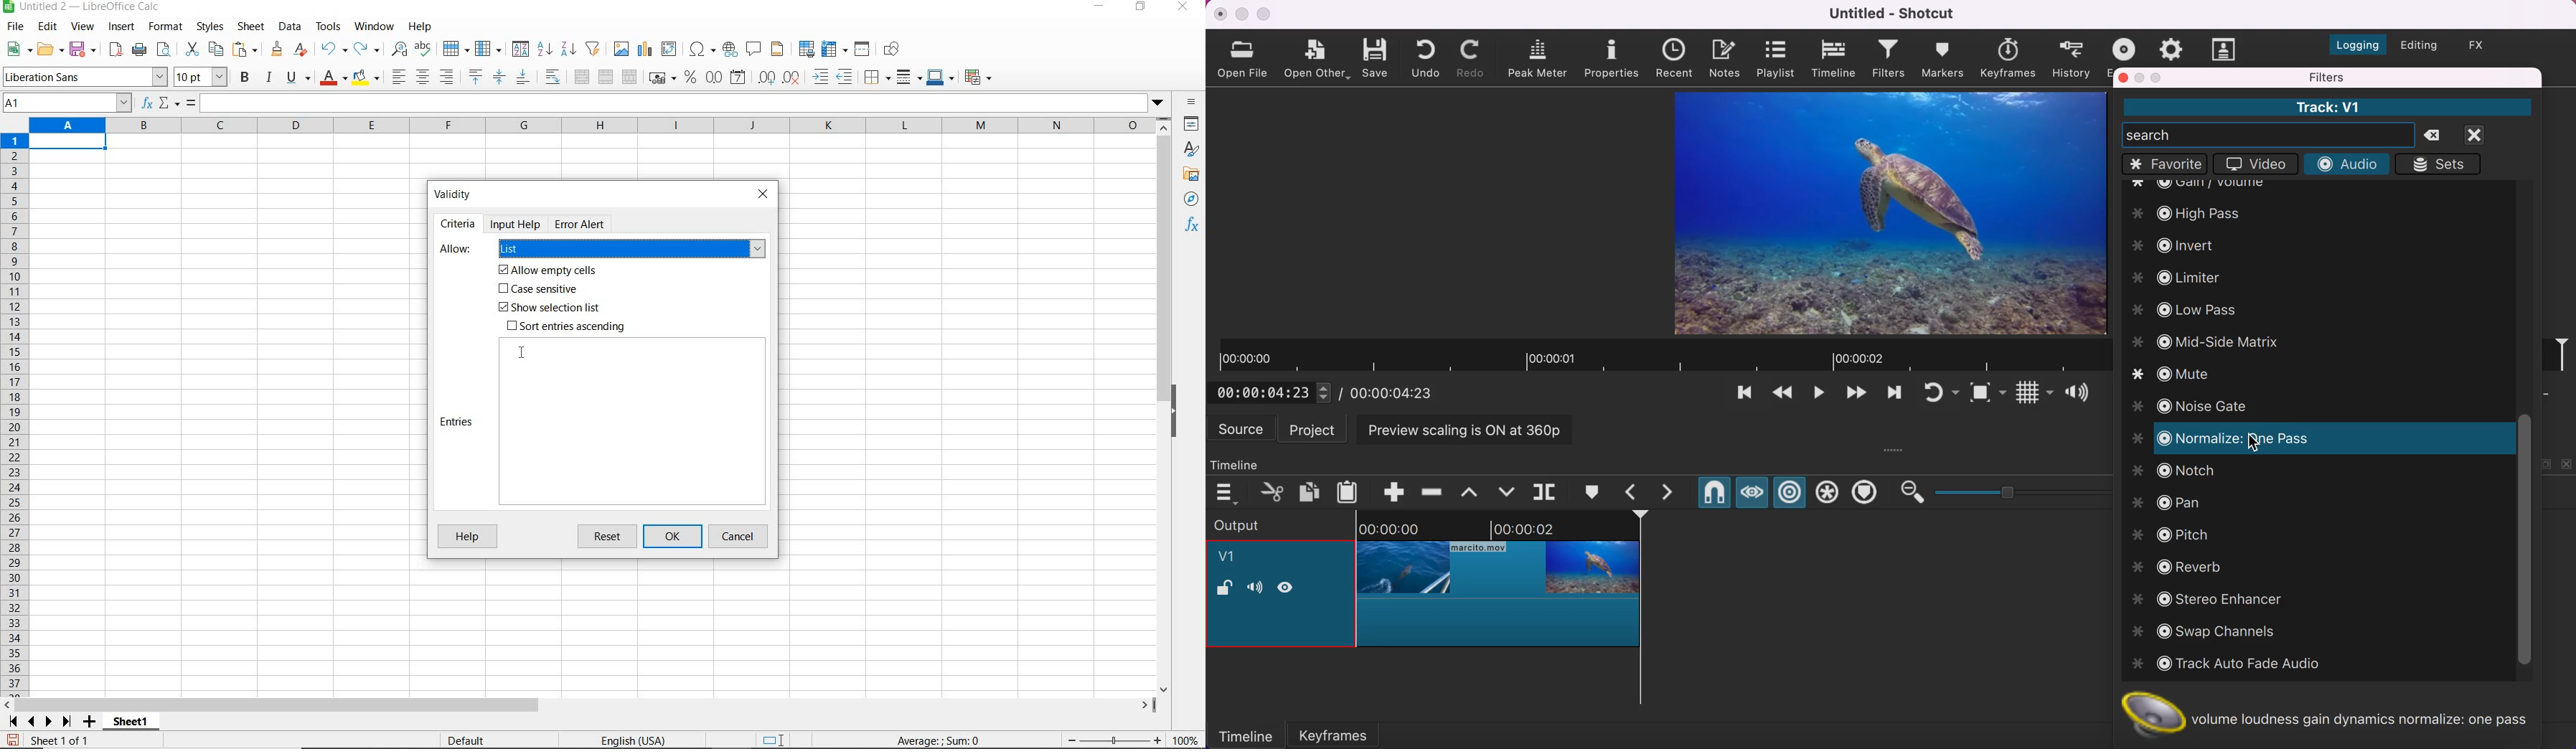 This screenshot has height=756, width=2576. What do you see at coordinates (456, 50) in the screenshot?
I see `row` at bounding box center [456, 50].